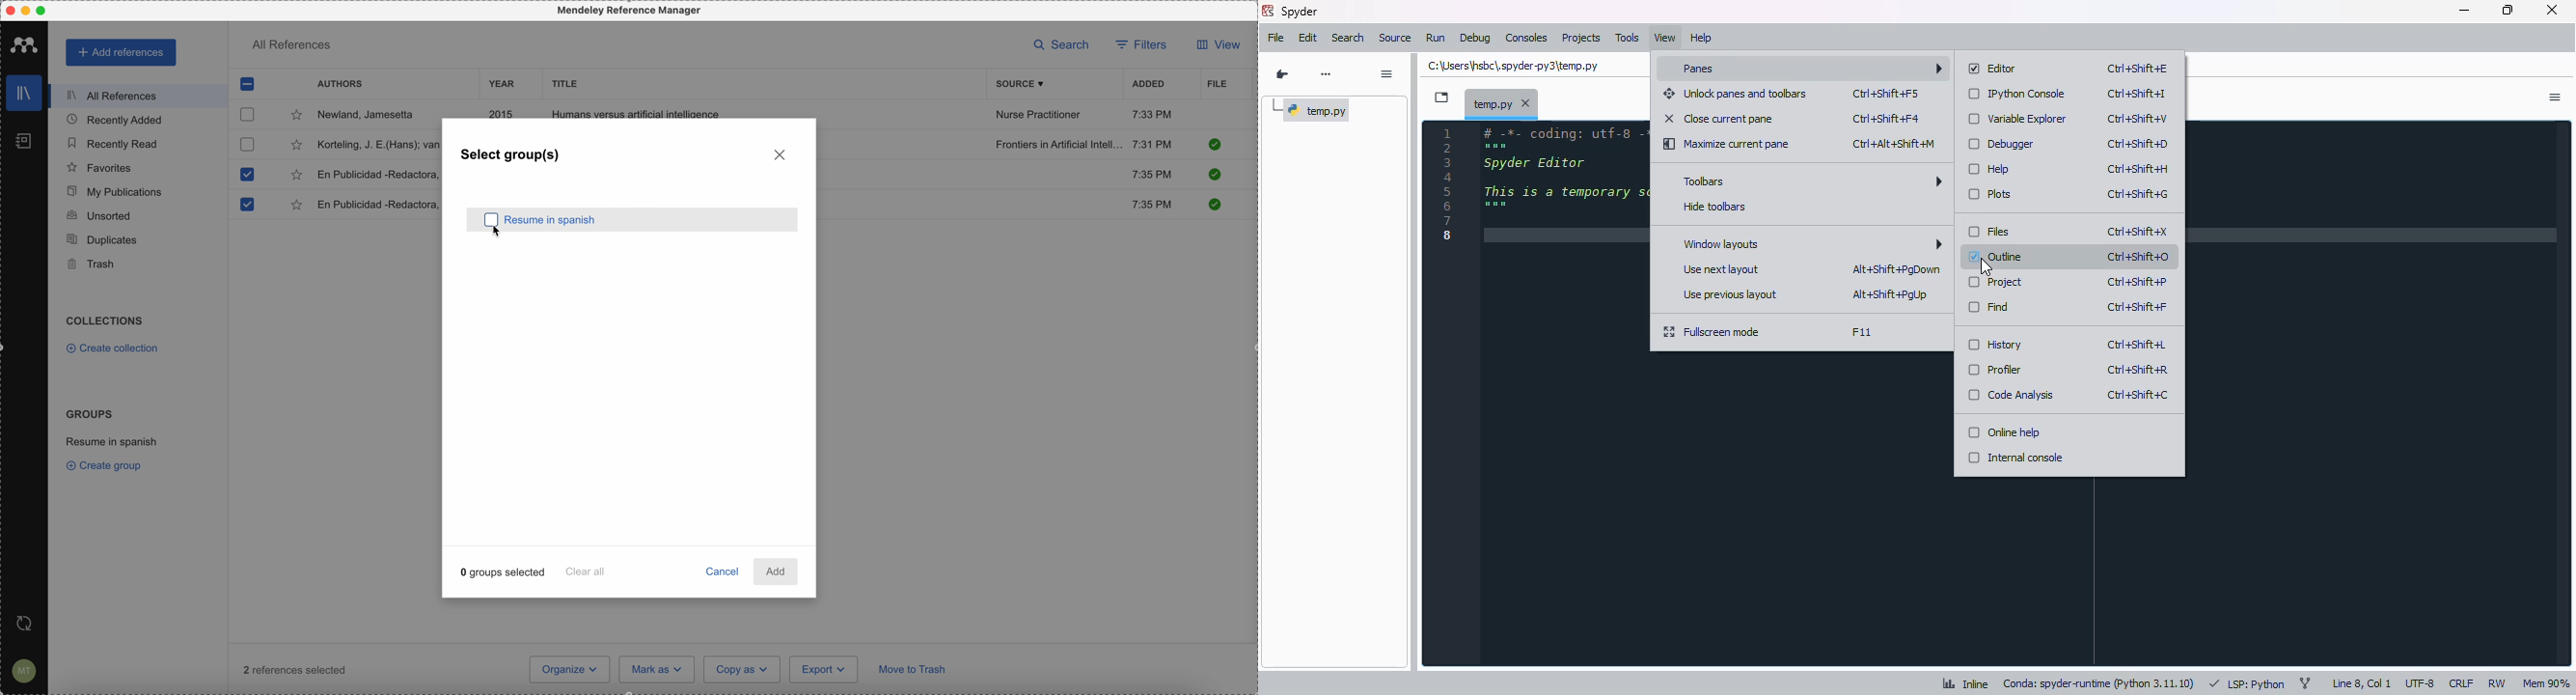  What do you see at coordinates (504, 112) in the screenshot?
I see `2015` at bounding box center [504, 112].